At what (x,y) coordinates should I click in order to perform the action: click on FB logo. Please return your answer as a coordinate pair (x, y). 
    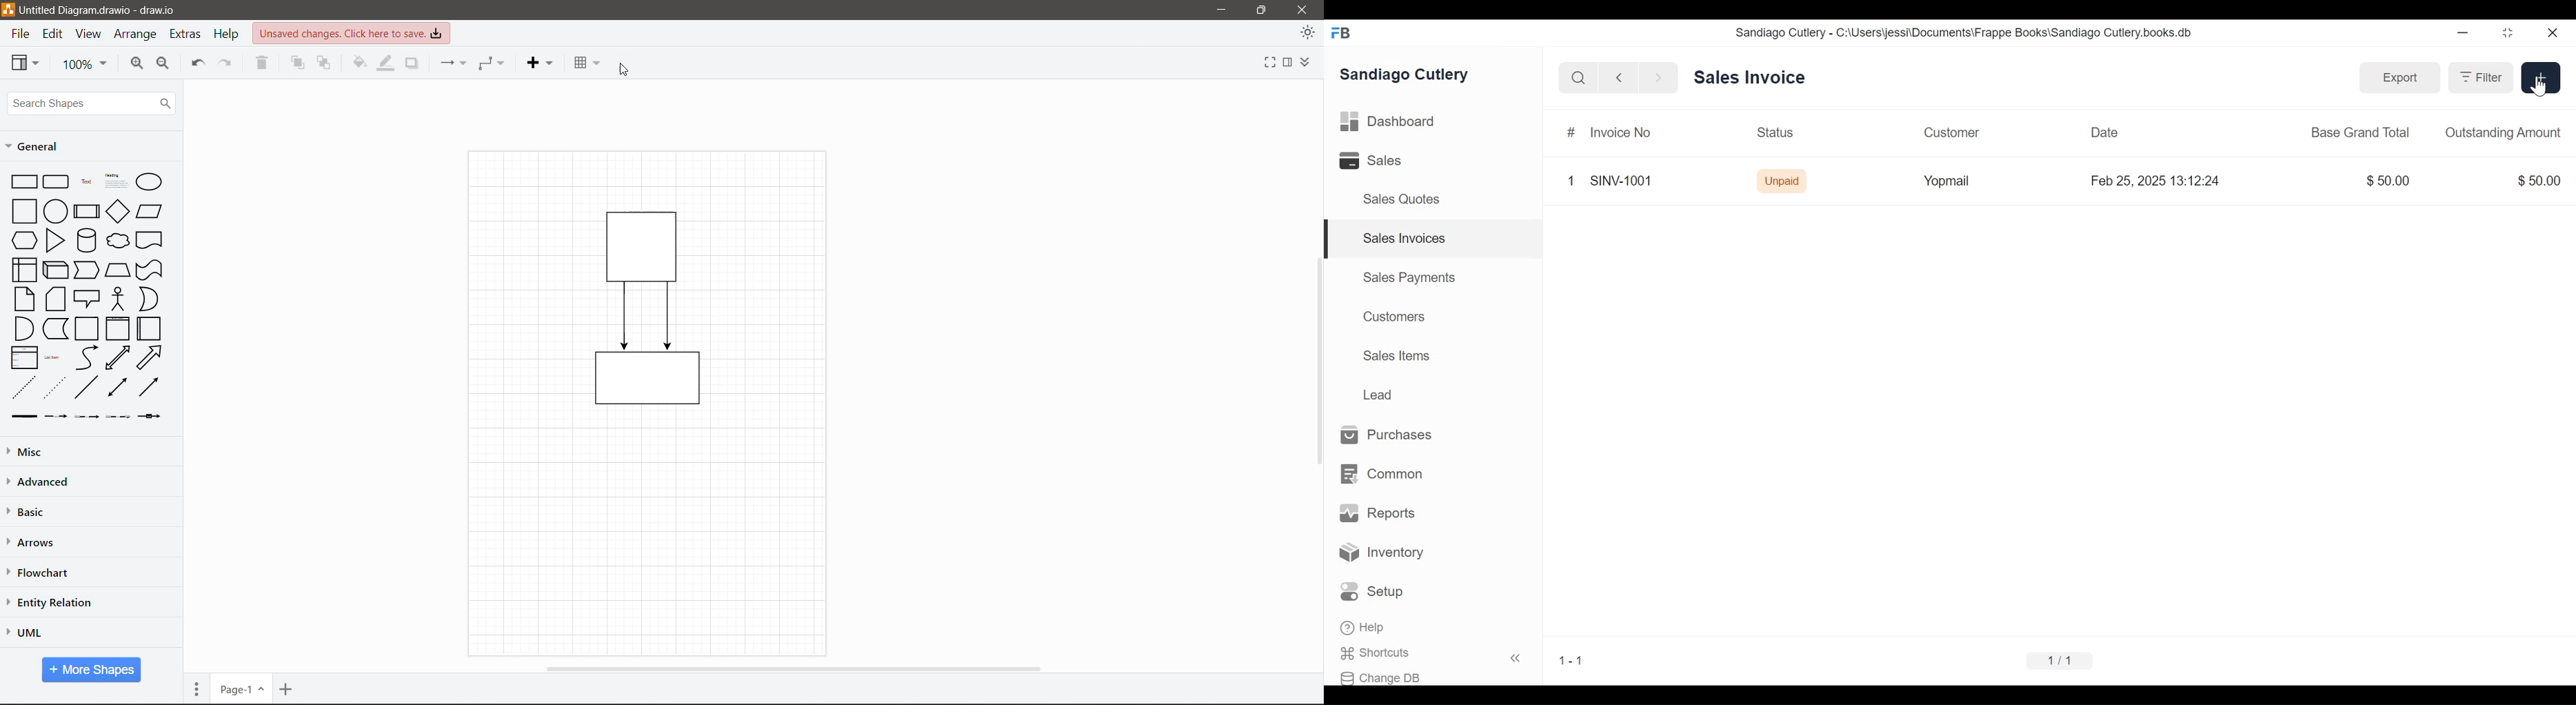
    Looking at the image, I should click on (1341, 33).